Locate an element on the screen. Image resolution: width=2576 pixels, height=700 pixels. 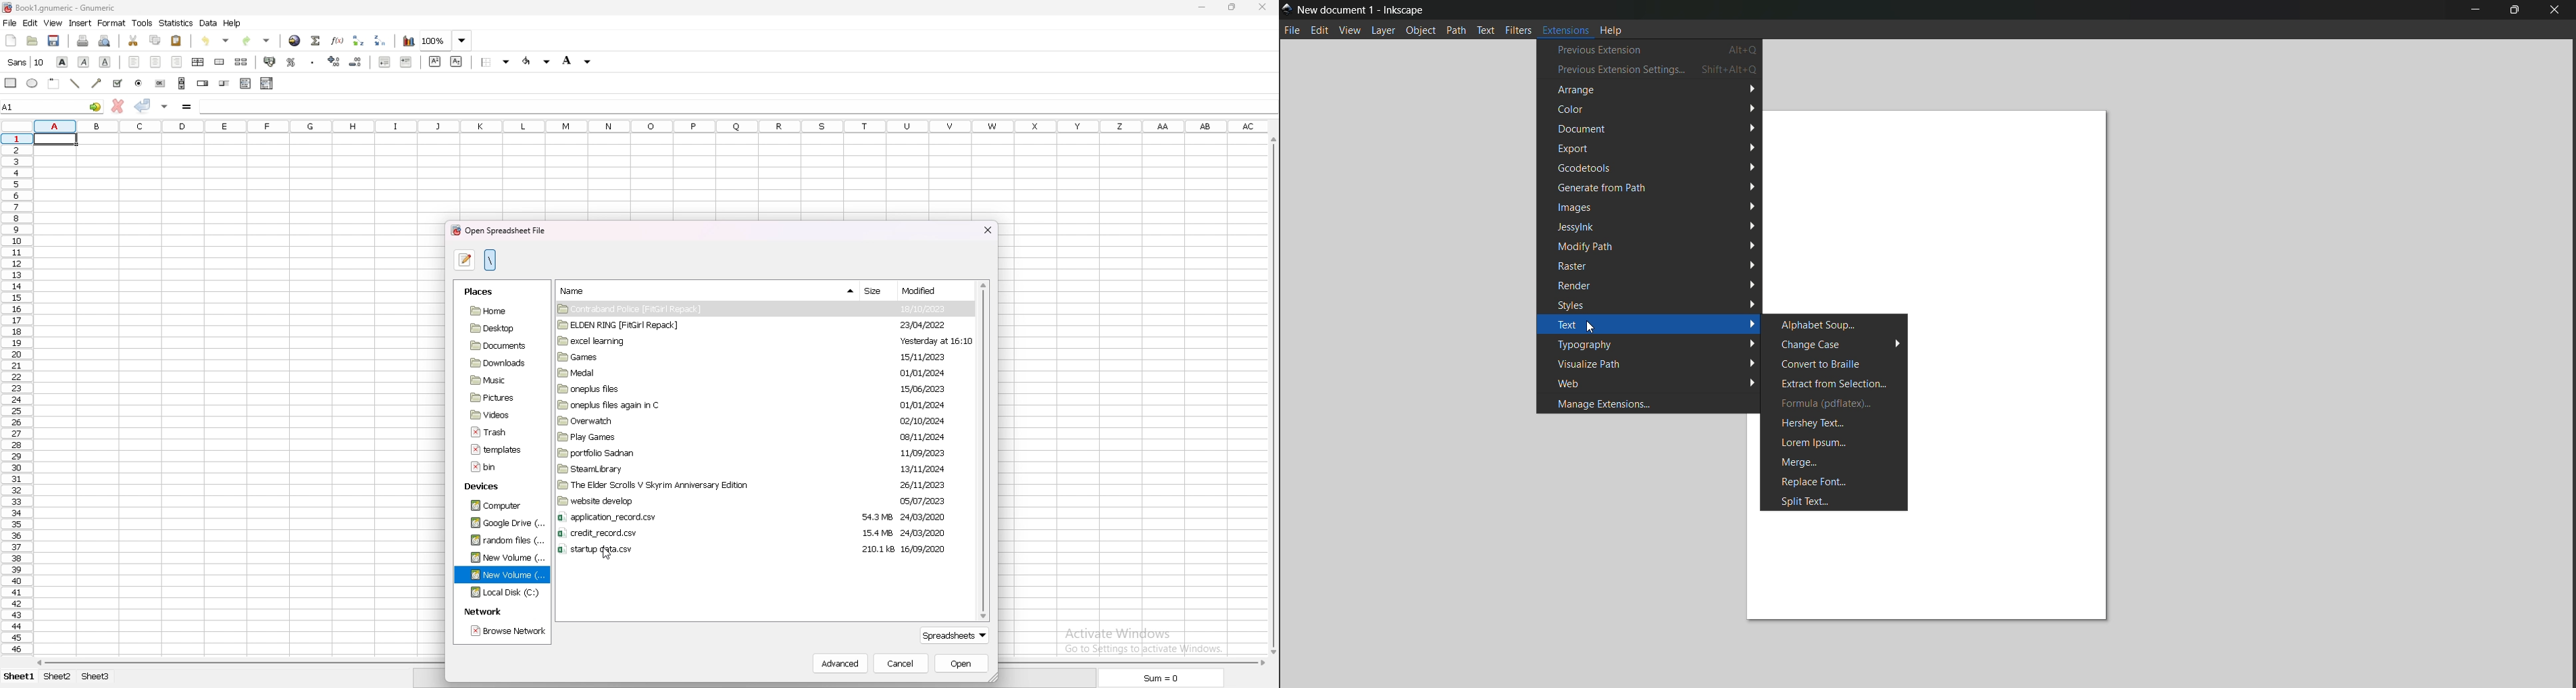
location is located at coordinates (490, 260).